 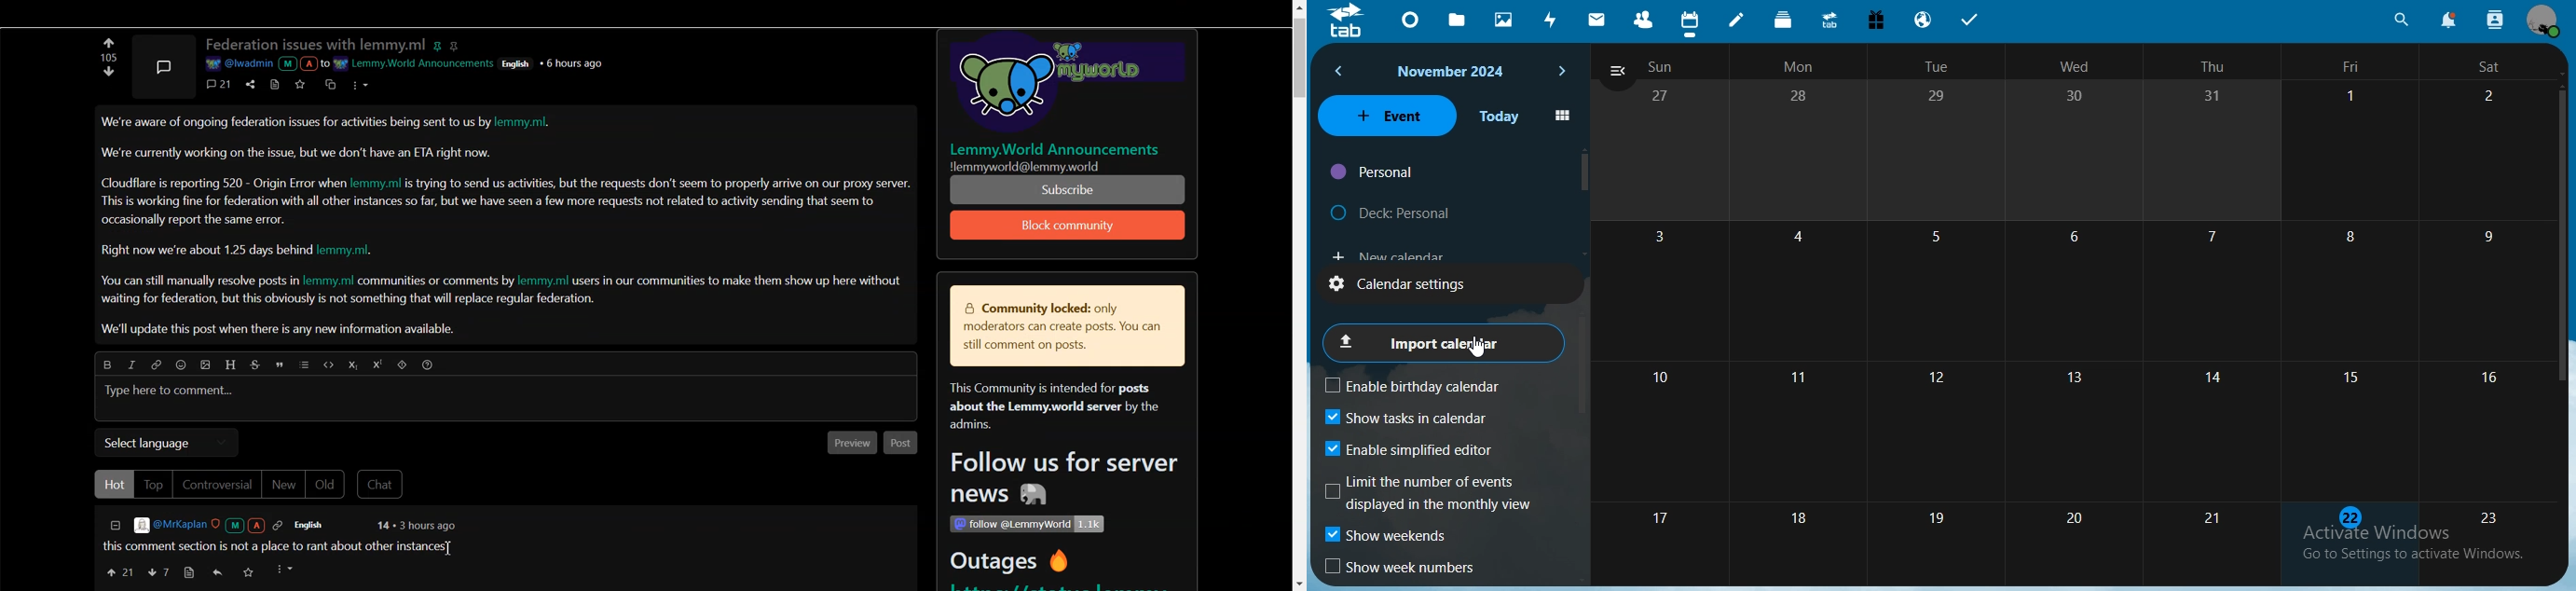 What do you see at coordinates (1387, 253) in the screenshot?
I see `new calendar` at bounding box center [1387, 253].